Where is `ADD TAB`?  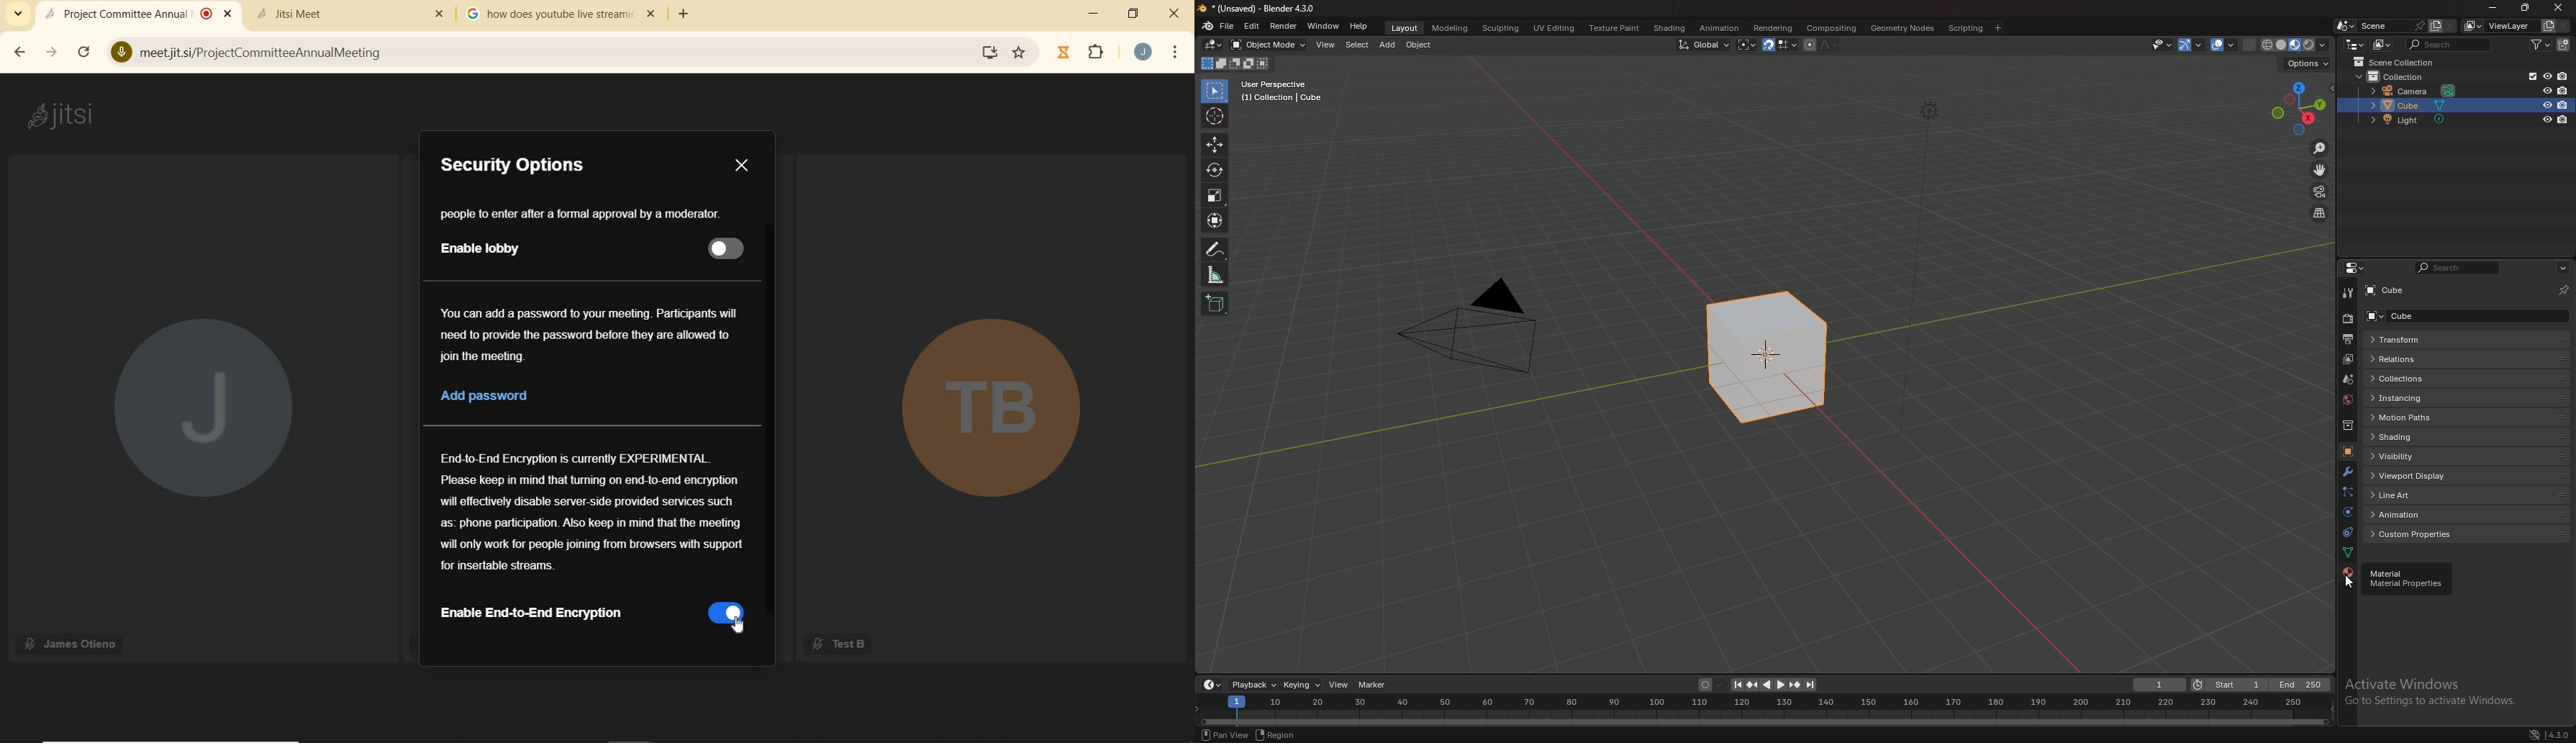
ADD TAB is located at coordinates (682, 15).